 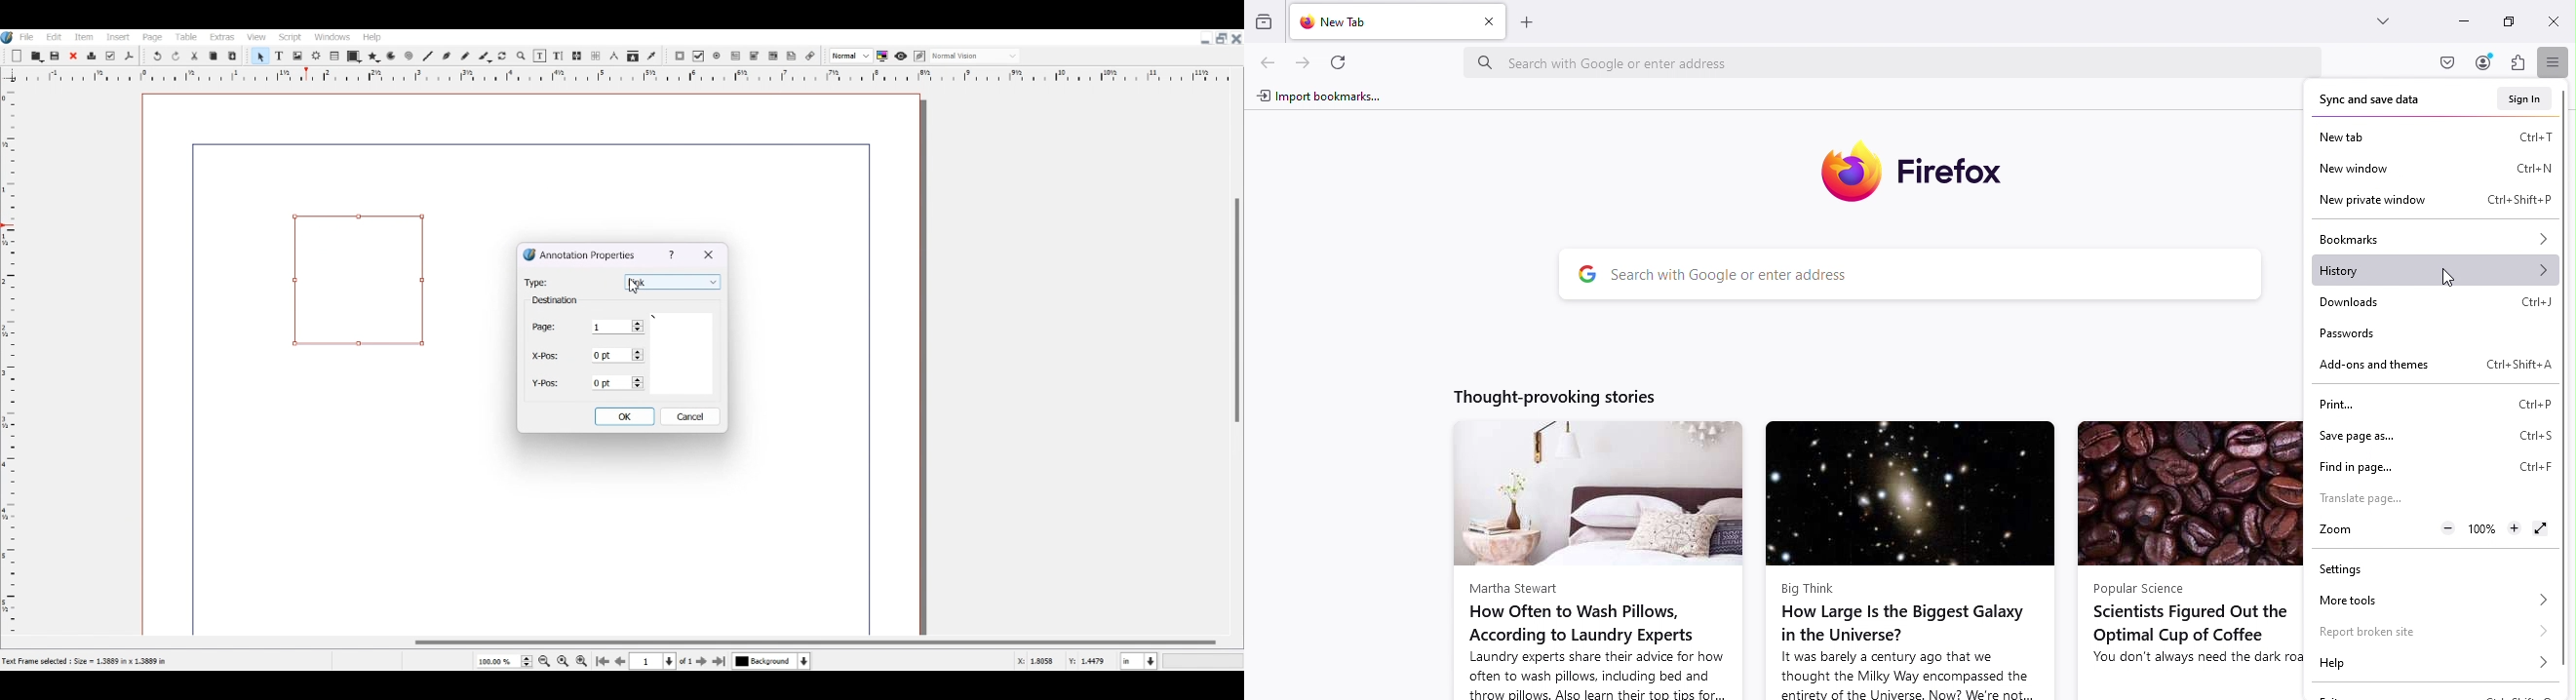 What do you see at coordinates (563, 660) in the screenshot?
I see `Zoom to 100%` at bounding box center [563, 660].